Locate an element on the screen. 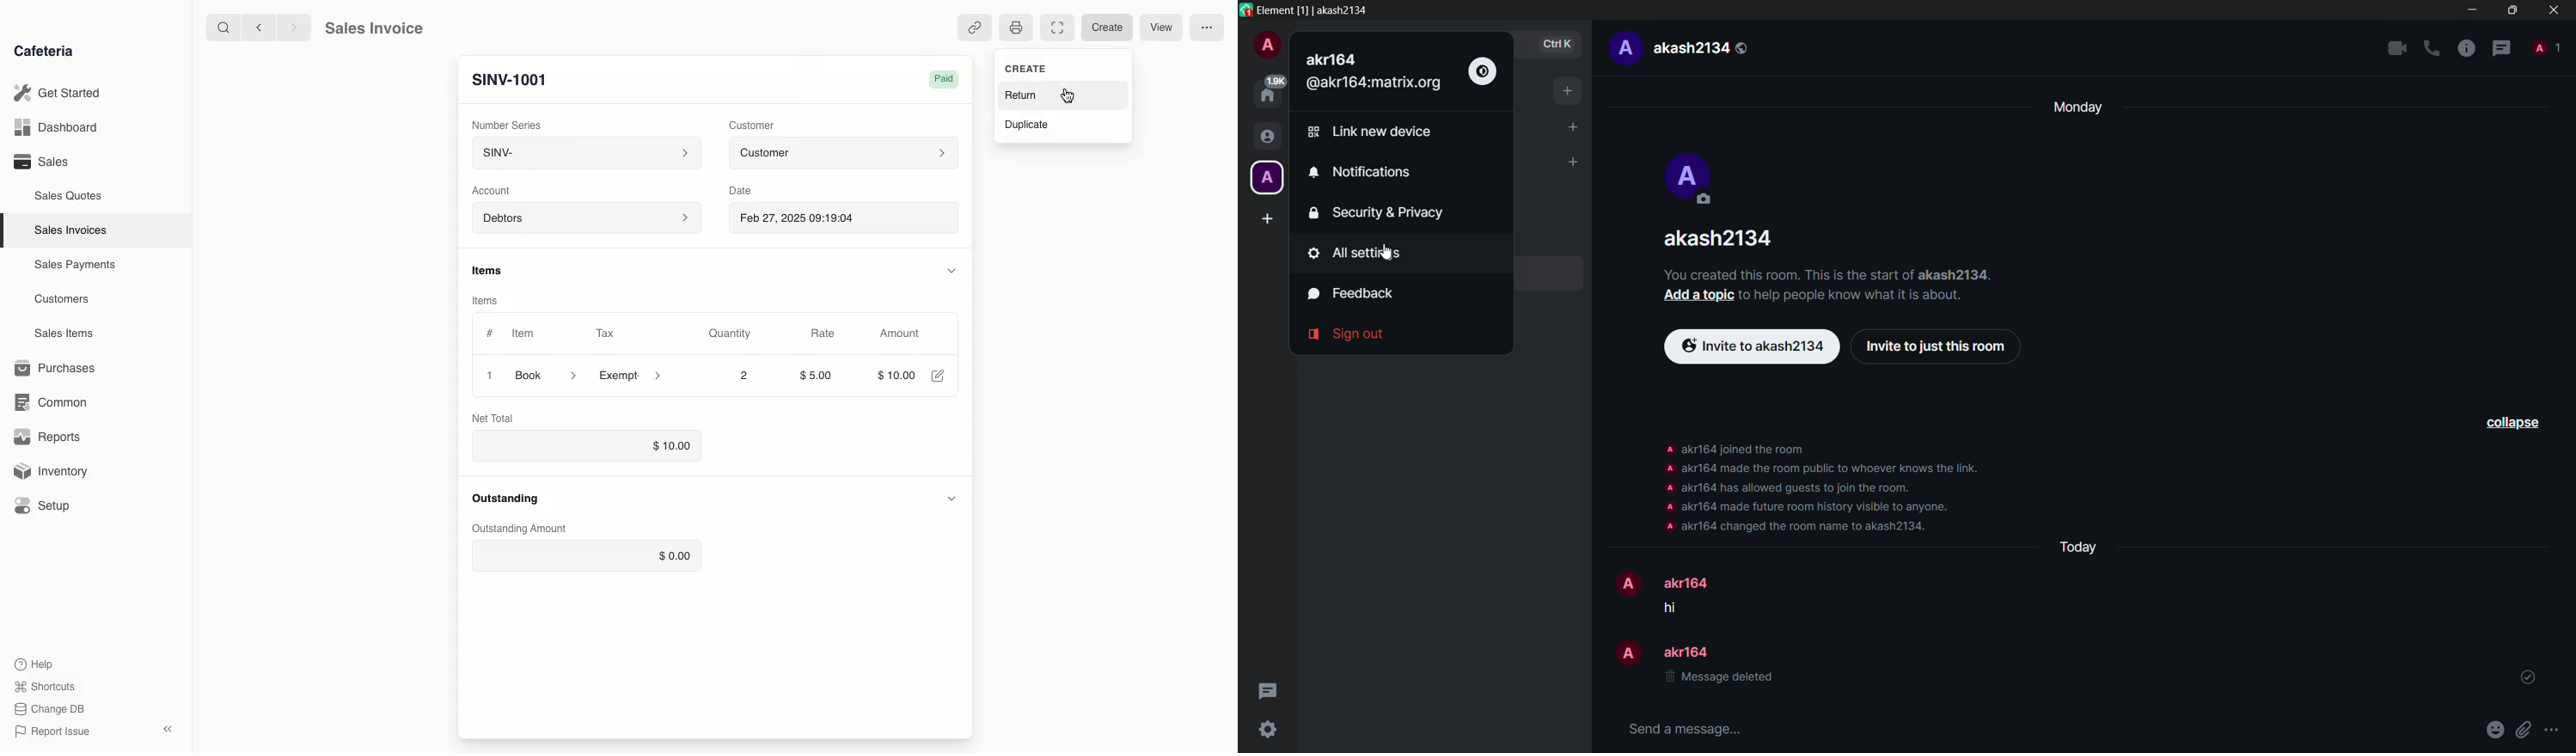  search is located at coordinates (221, 27).